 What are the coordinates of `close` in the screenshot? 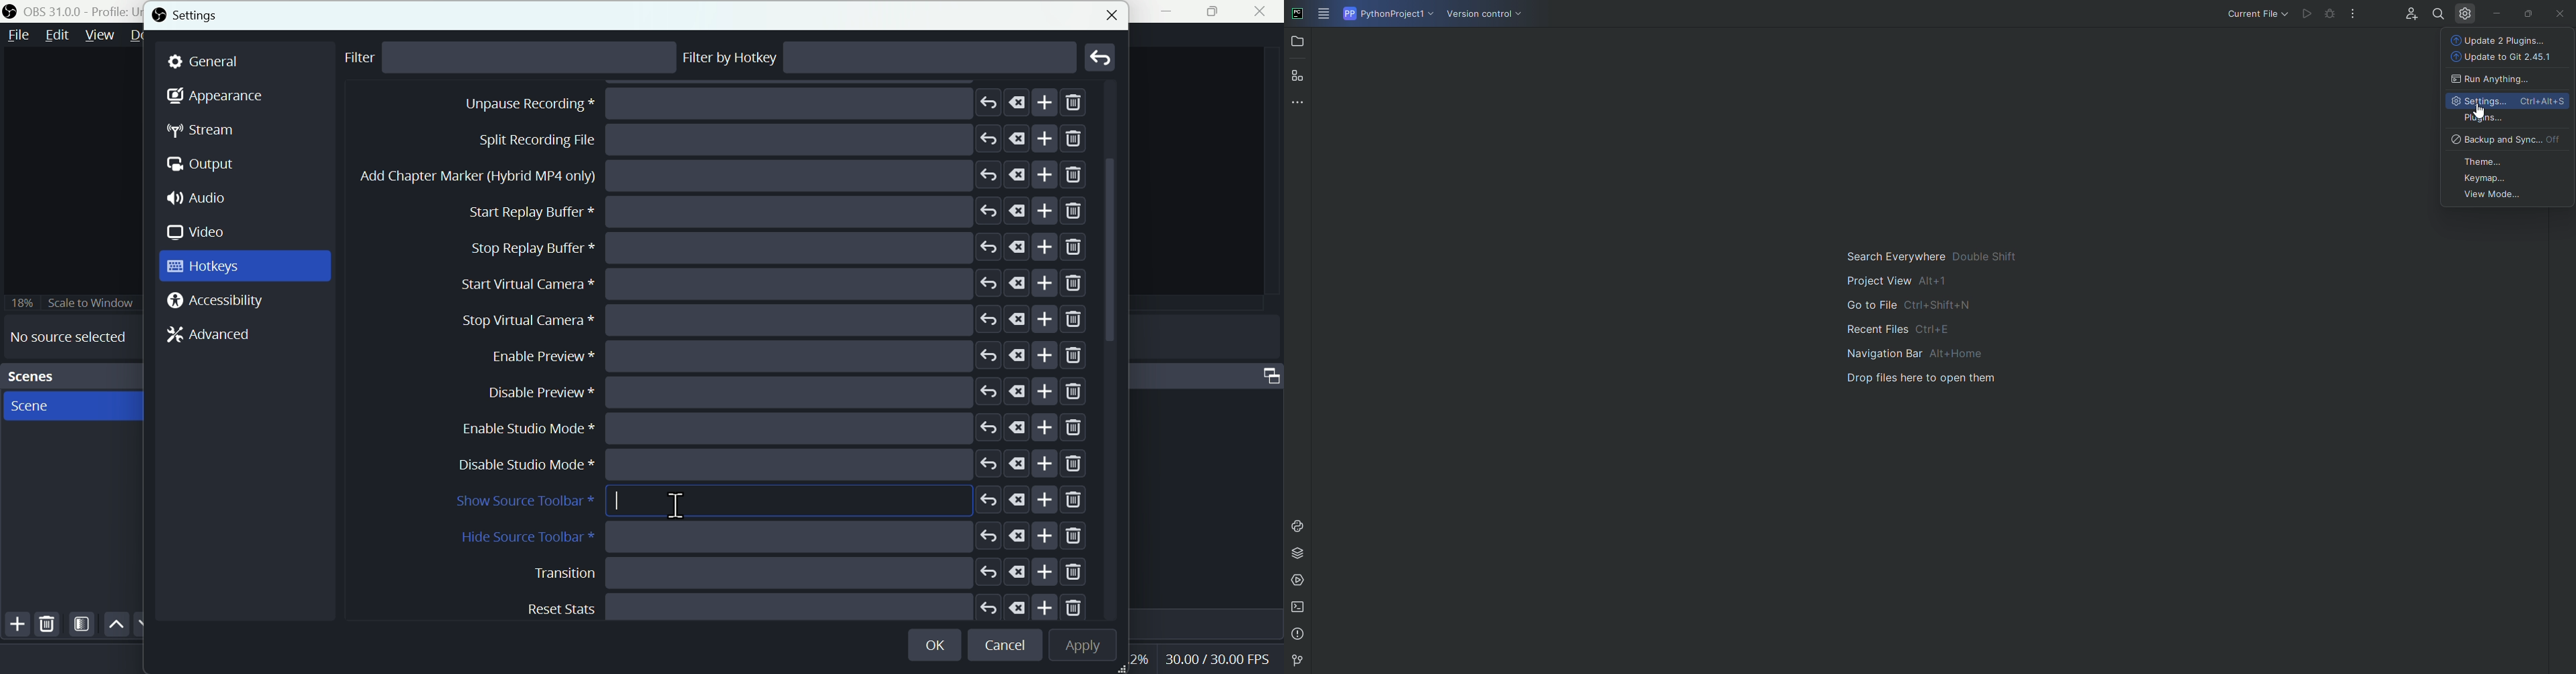 It's located at (1109, 13).